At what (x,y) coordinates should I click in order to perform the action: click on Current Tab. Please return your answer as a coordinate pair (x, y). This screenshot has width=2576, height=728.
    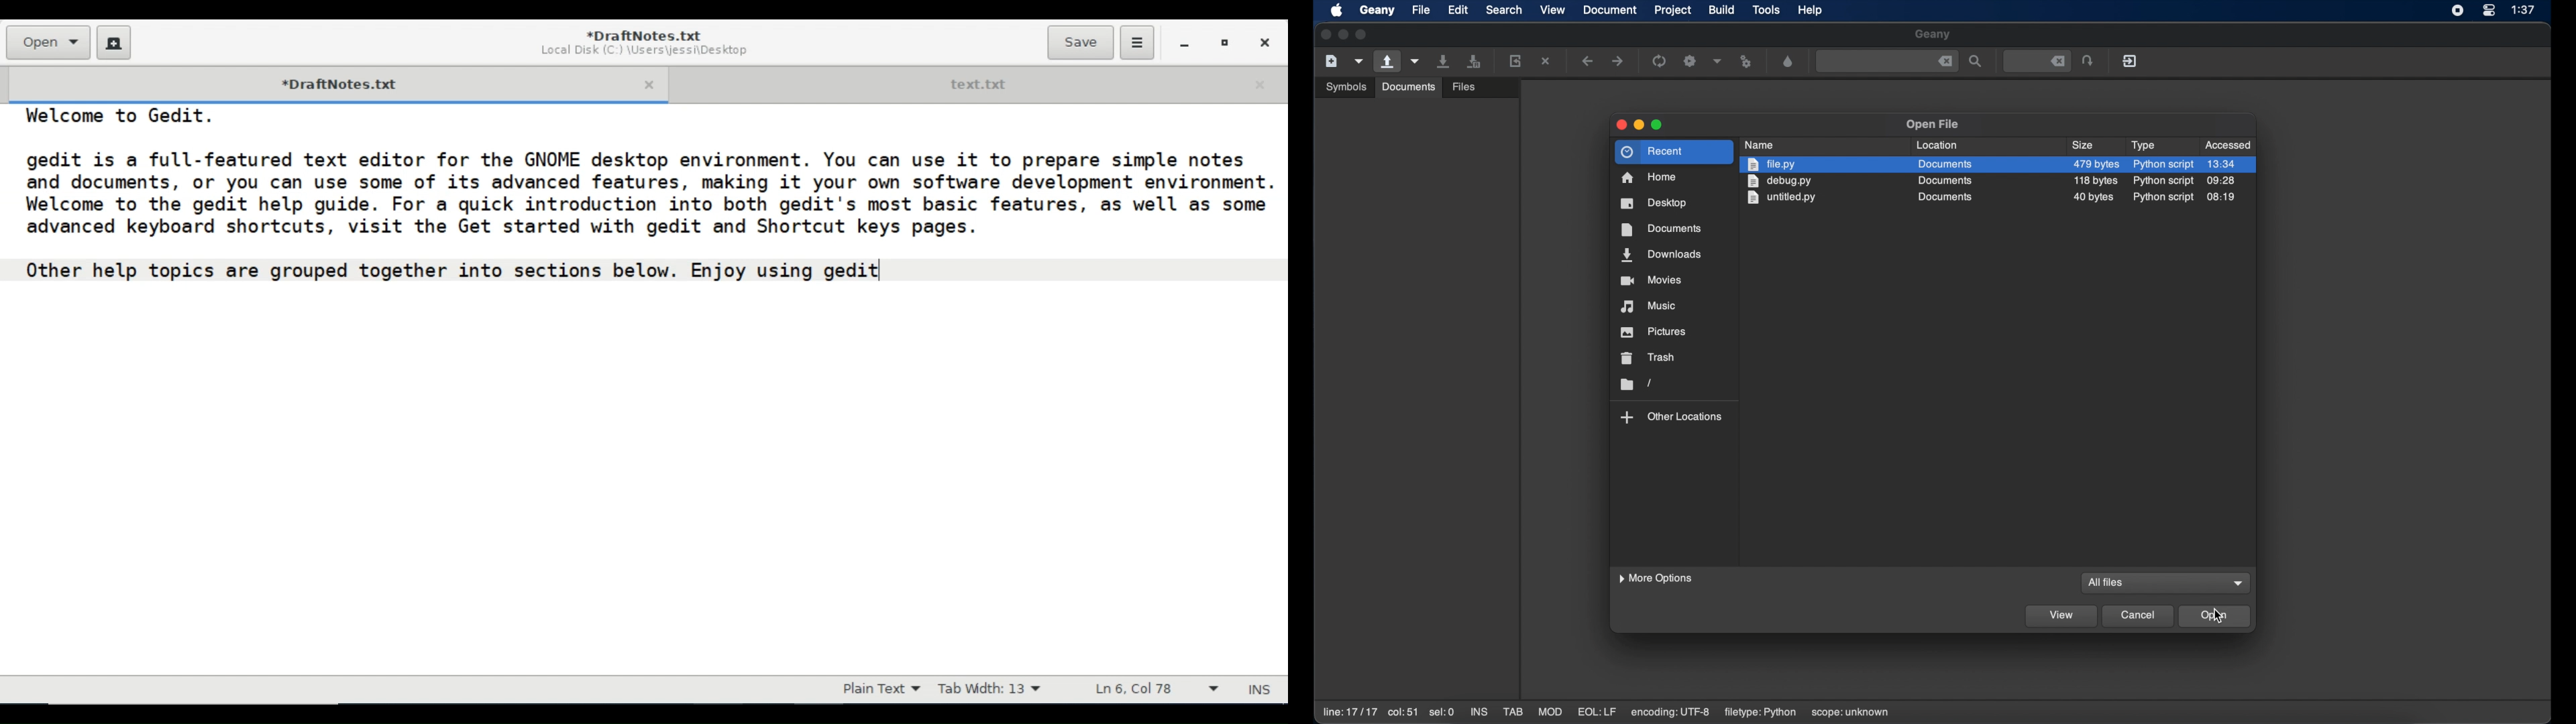
    Looking at the image, I should click on (329, 82).